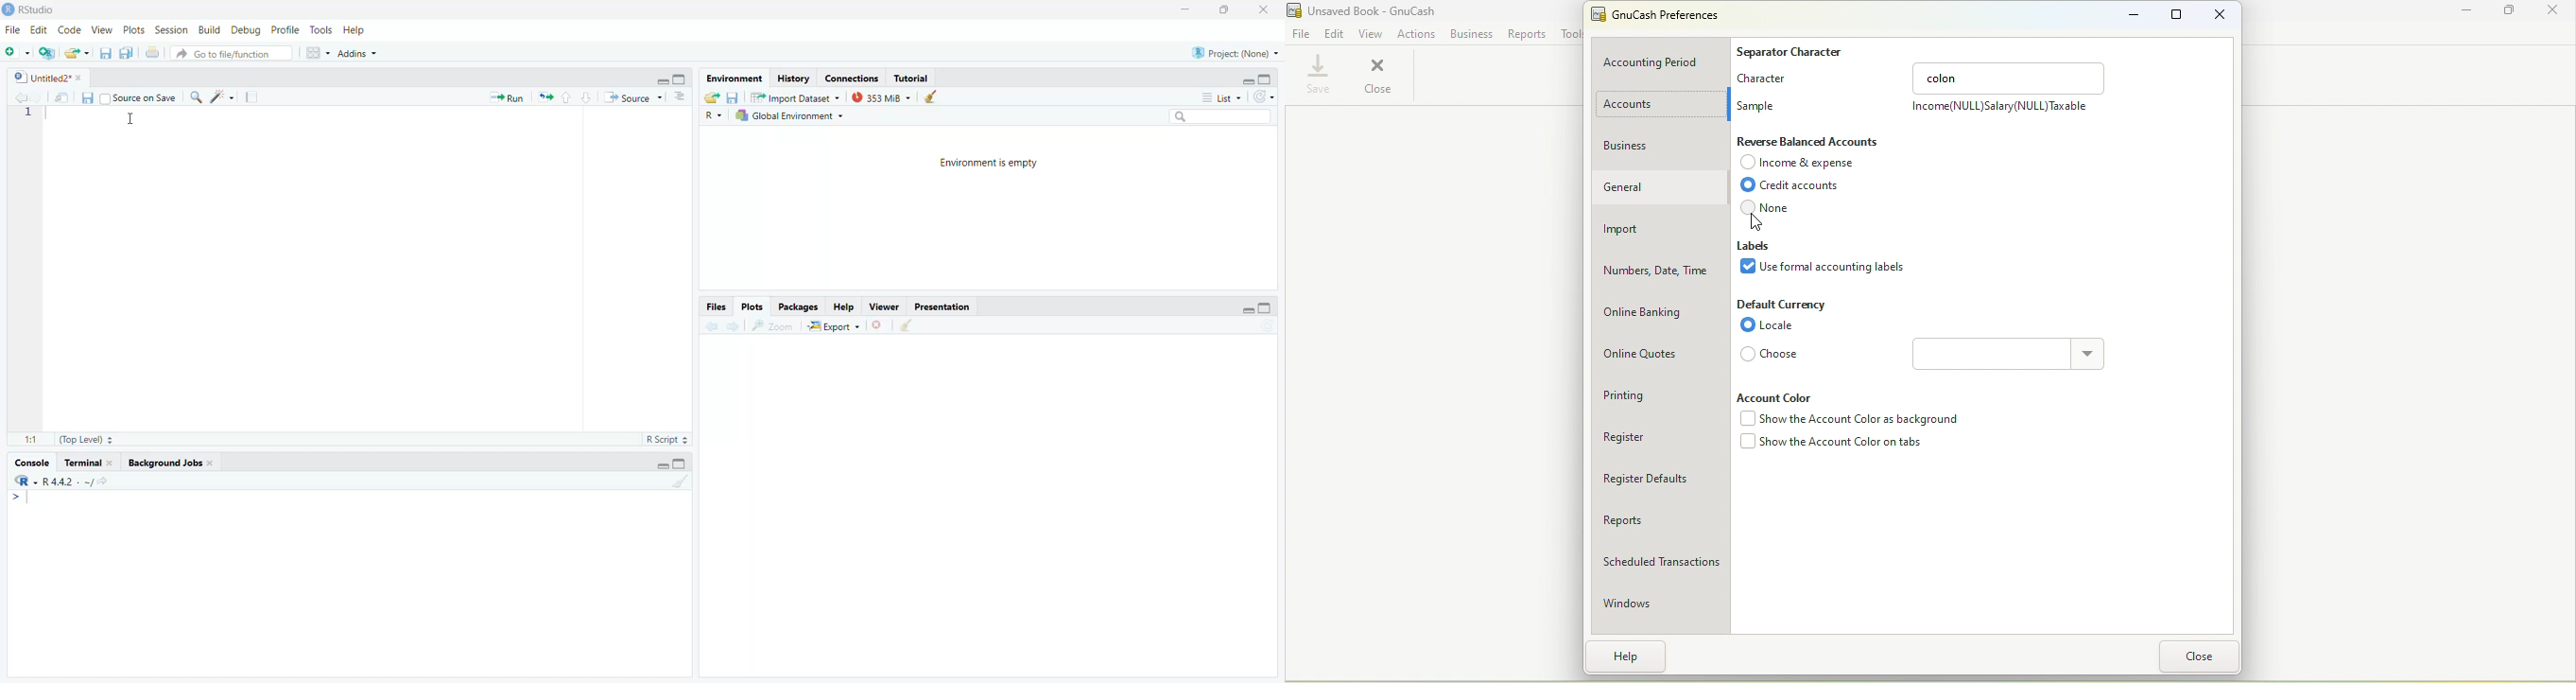 The width and height of the screenshot is (2576, 700). I want to click on * Run, so click(501, 99).